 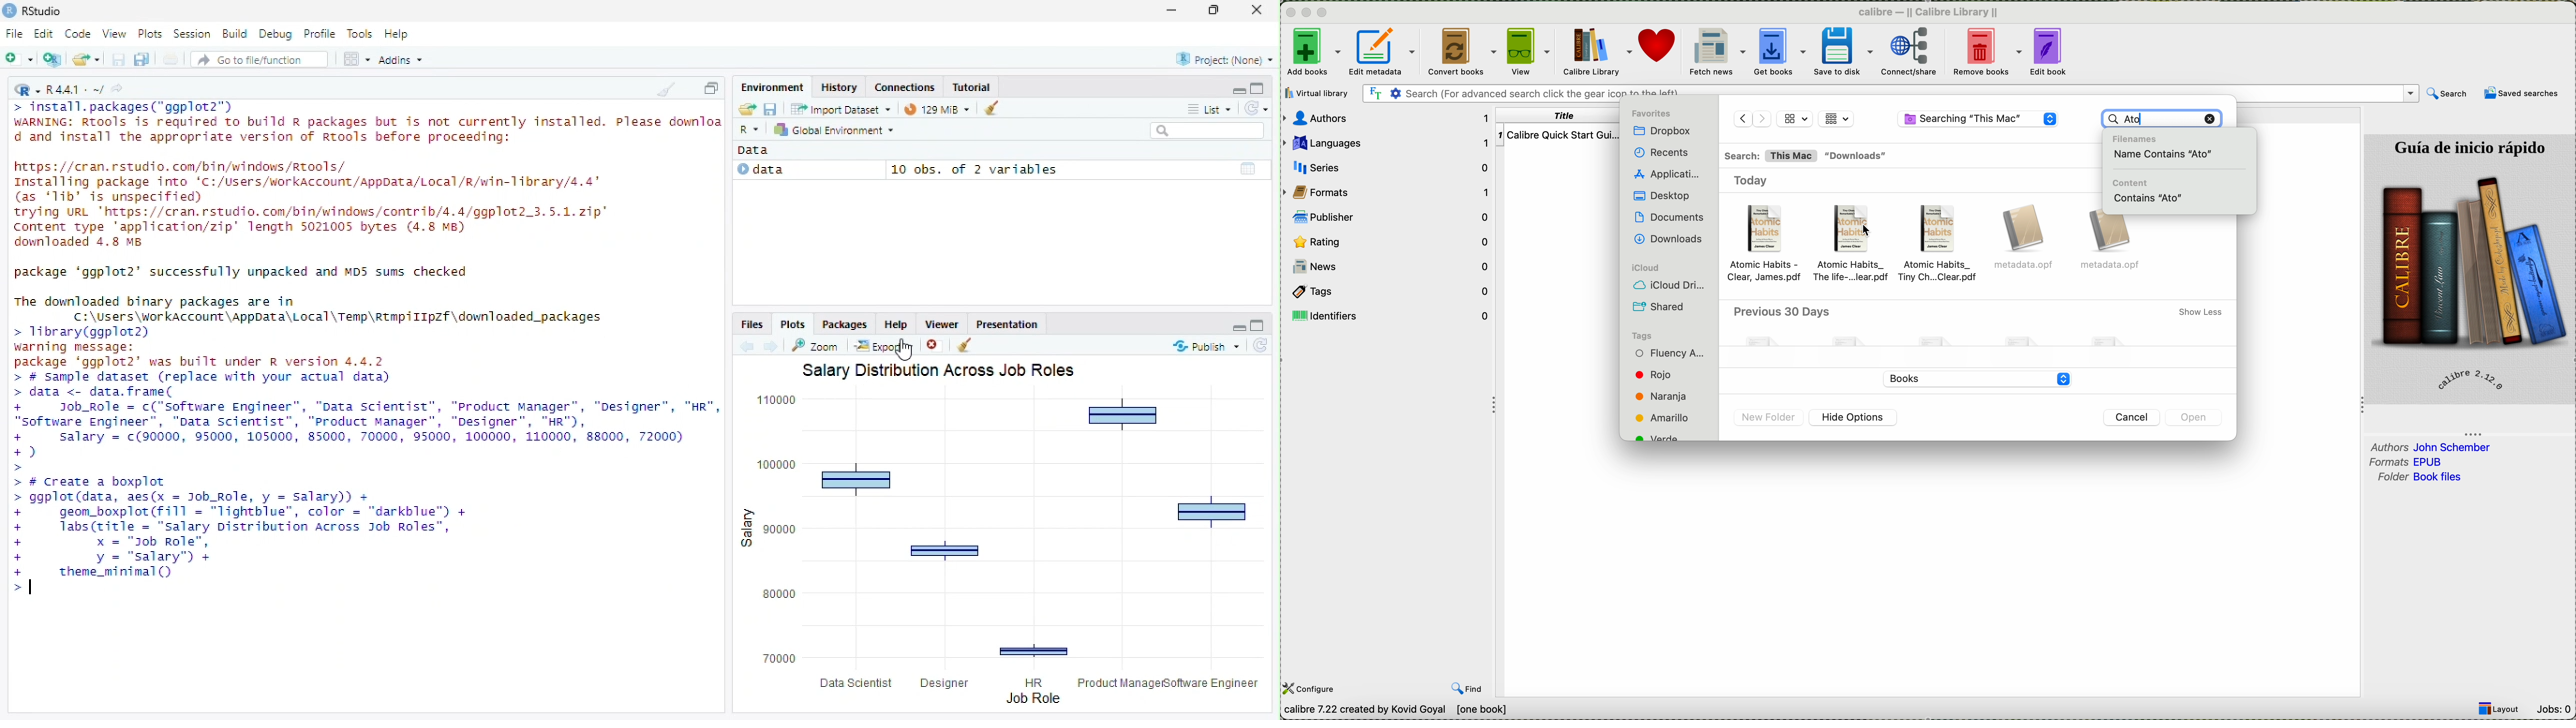 I want to click on authors, so click(x=1388, y=119).